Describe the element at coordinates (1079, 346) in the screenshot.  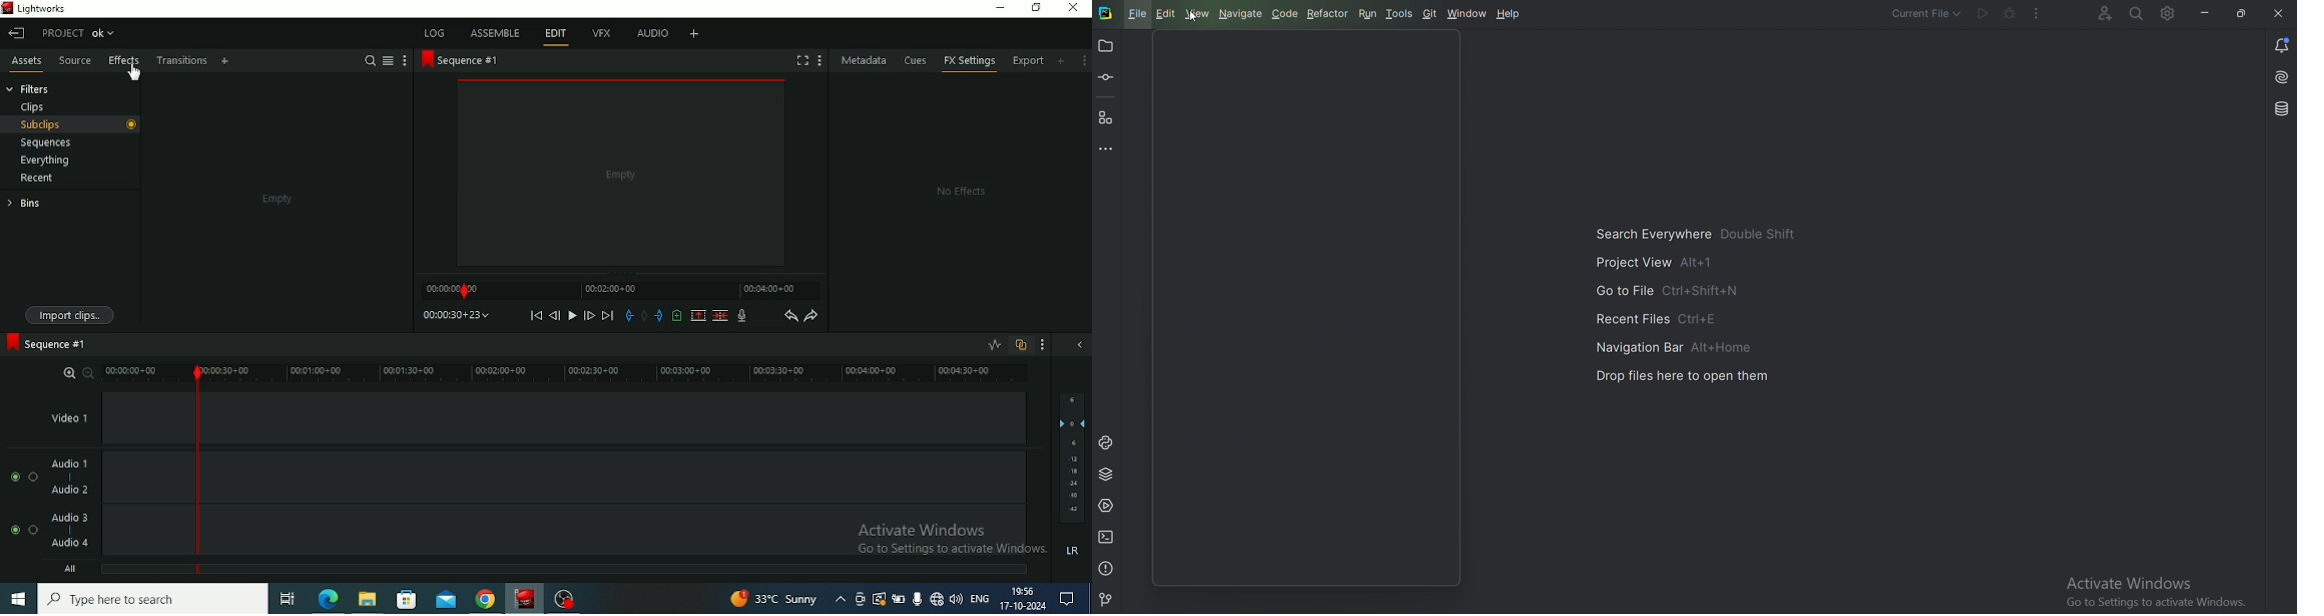
I see `Show/hide the full audio mix` at that location.